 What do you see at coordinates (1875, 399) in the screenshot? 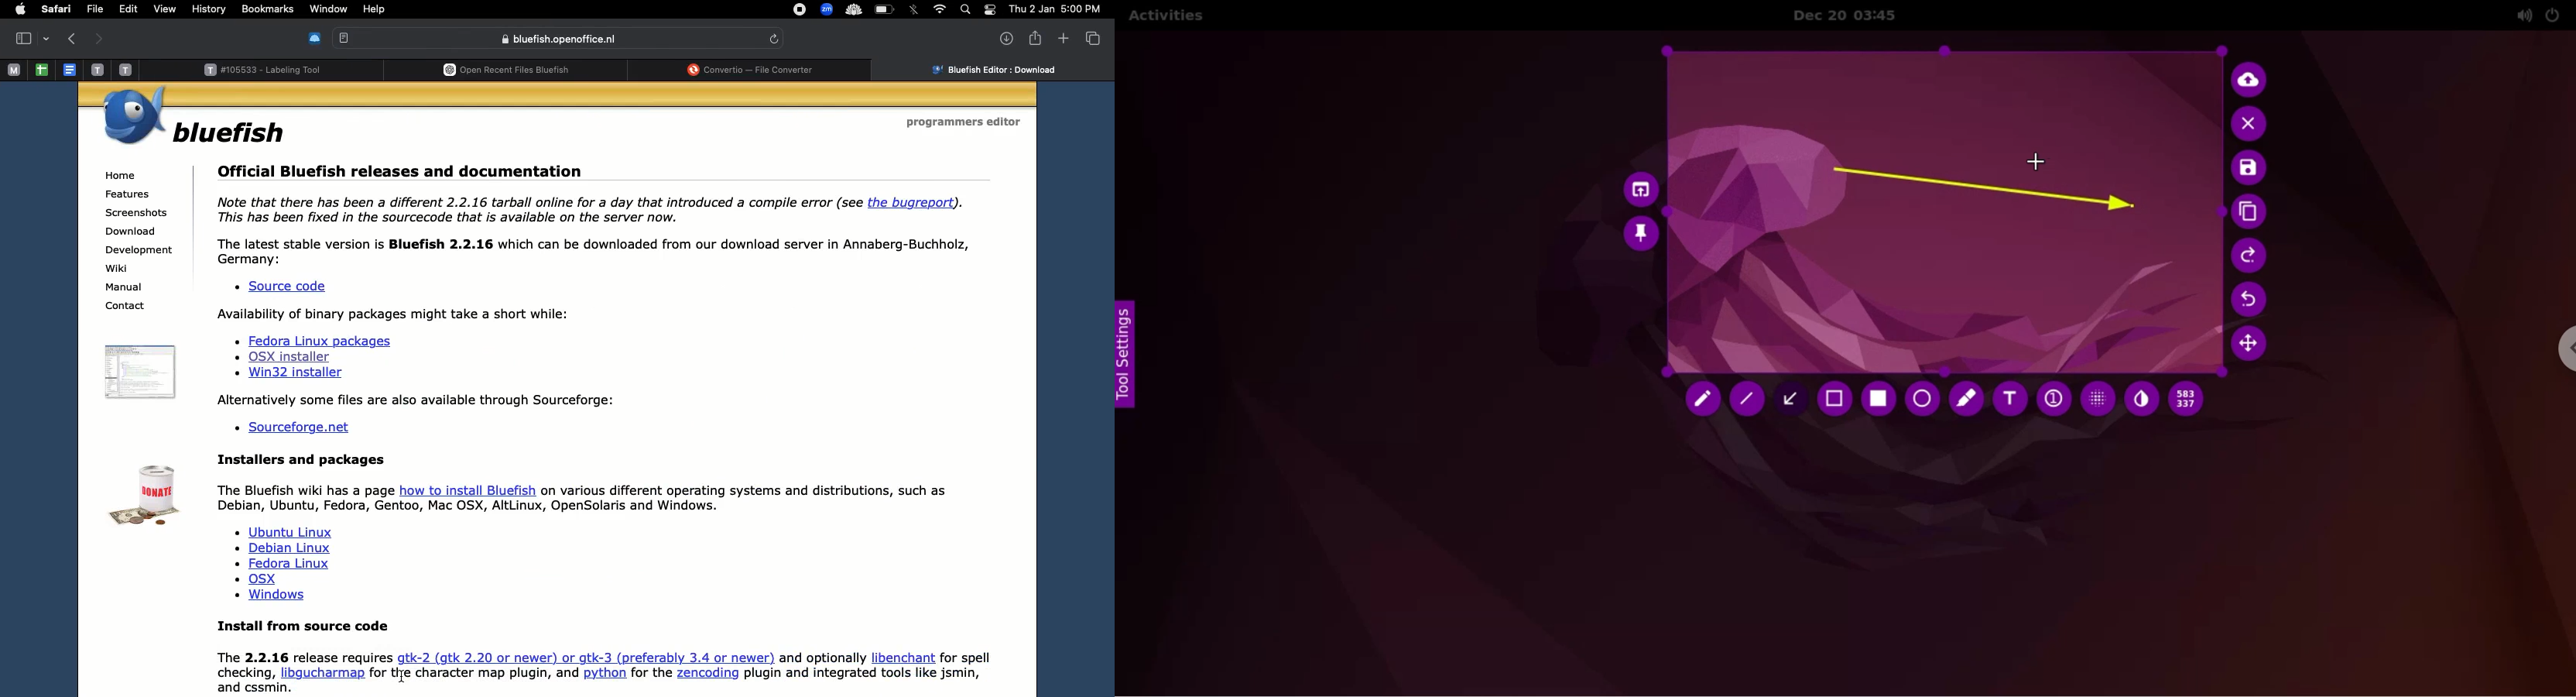
I see `rectangle tool` at bounding box center [1875, 399].